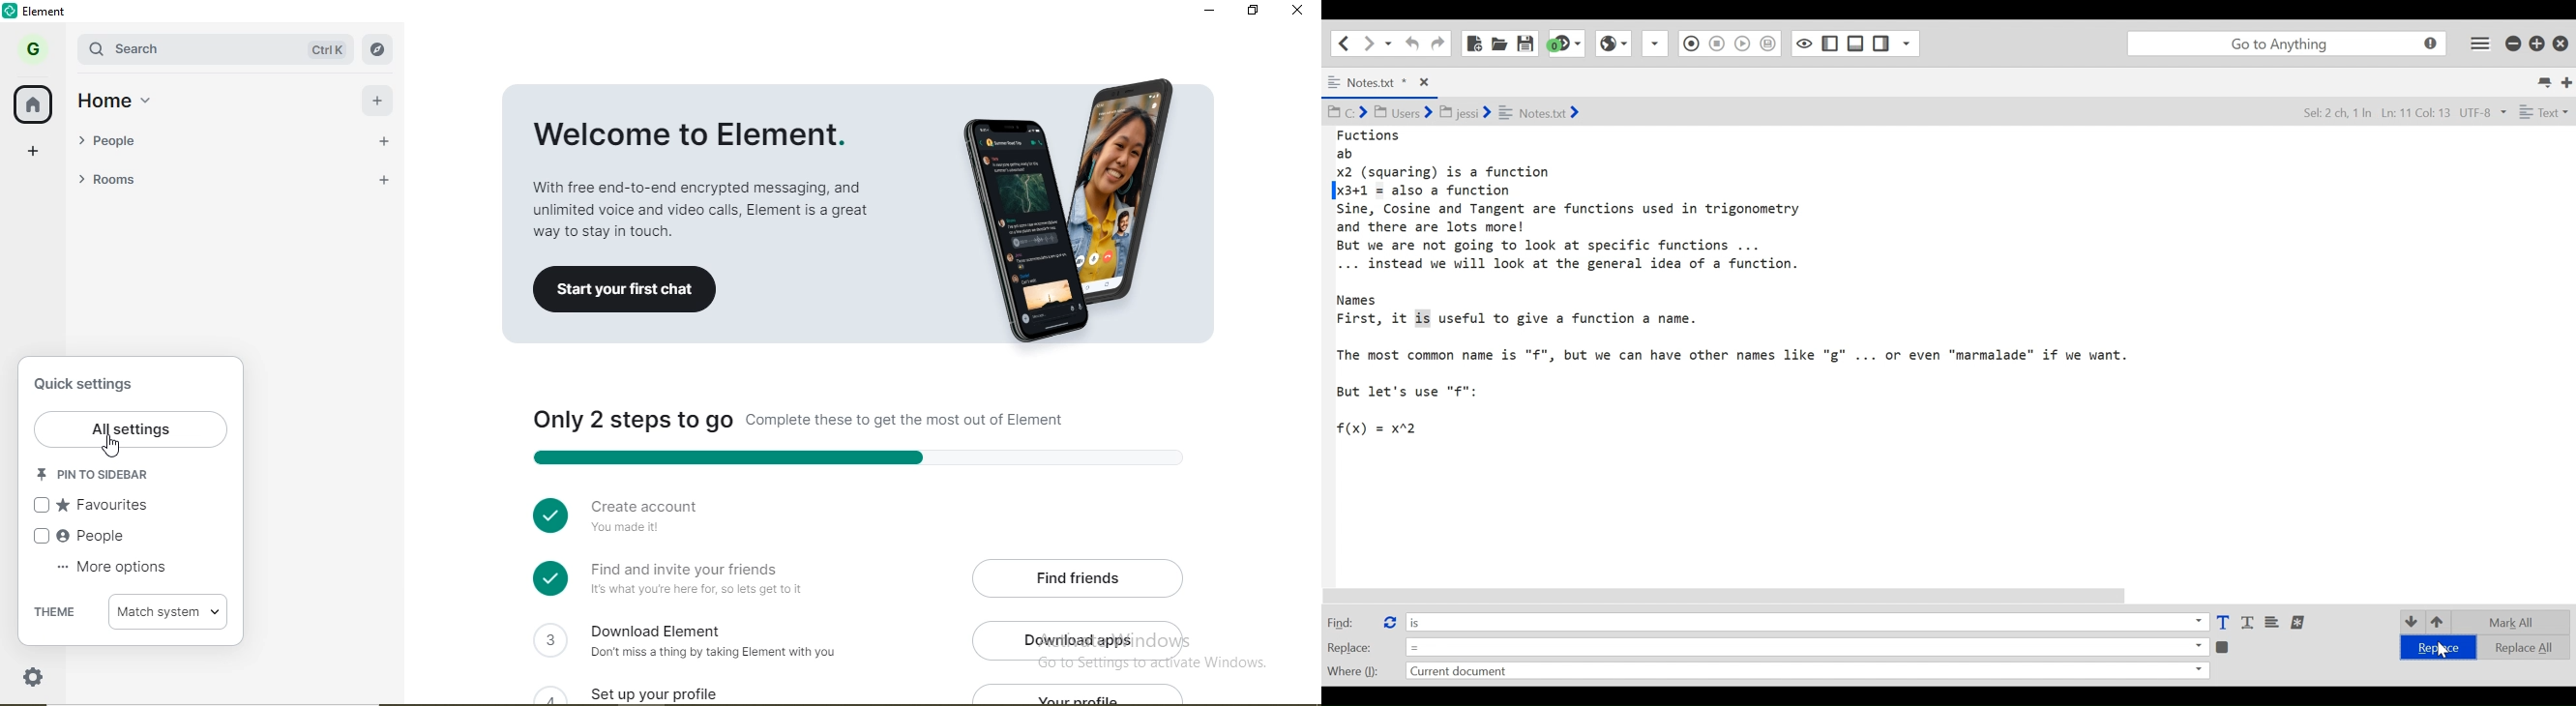 Image resolution: width=2576 pixels, height=728 pixels. I want to click on Toggle Focus mode, so click(1770, 44).